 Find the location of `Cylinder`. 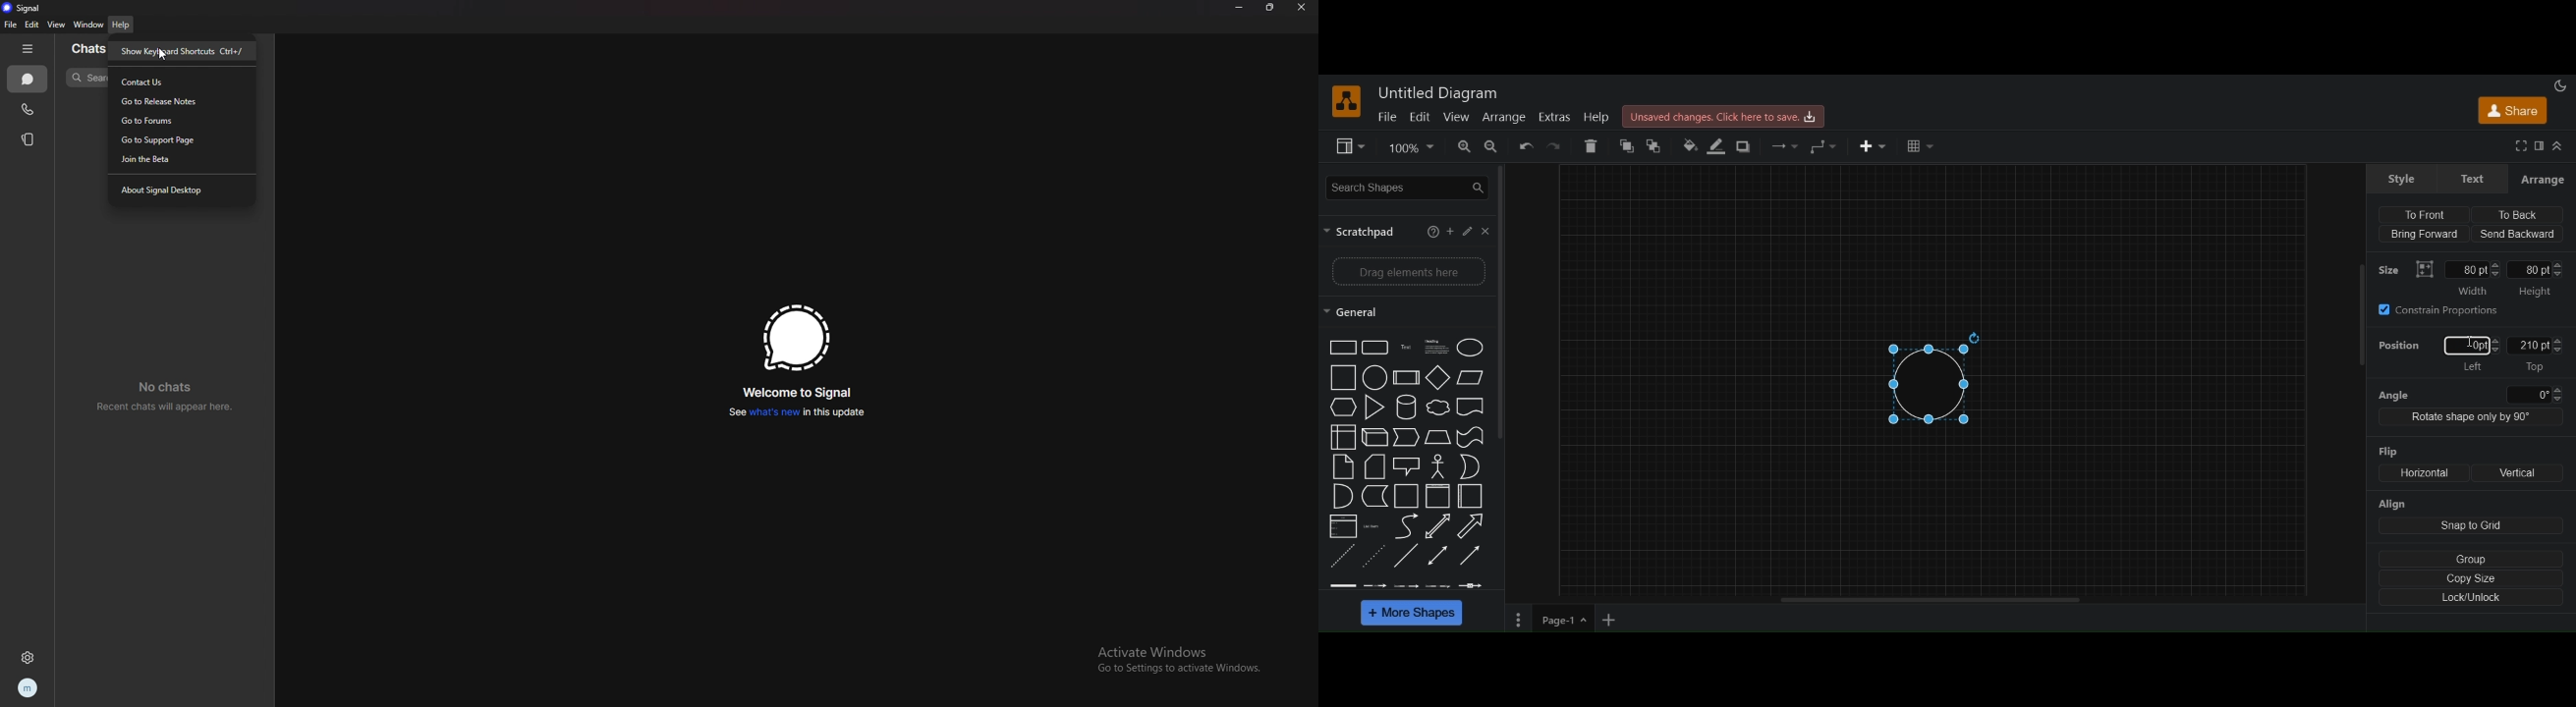

Cylinder is located at coordinates (1408, 408).